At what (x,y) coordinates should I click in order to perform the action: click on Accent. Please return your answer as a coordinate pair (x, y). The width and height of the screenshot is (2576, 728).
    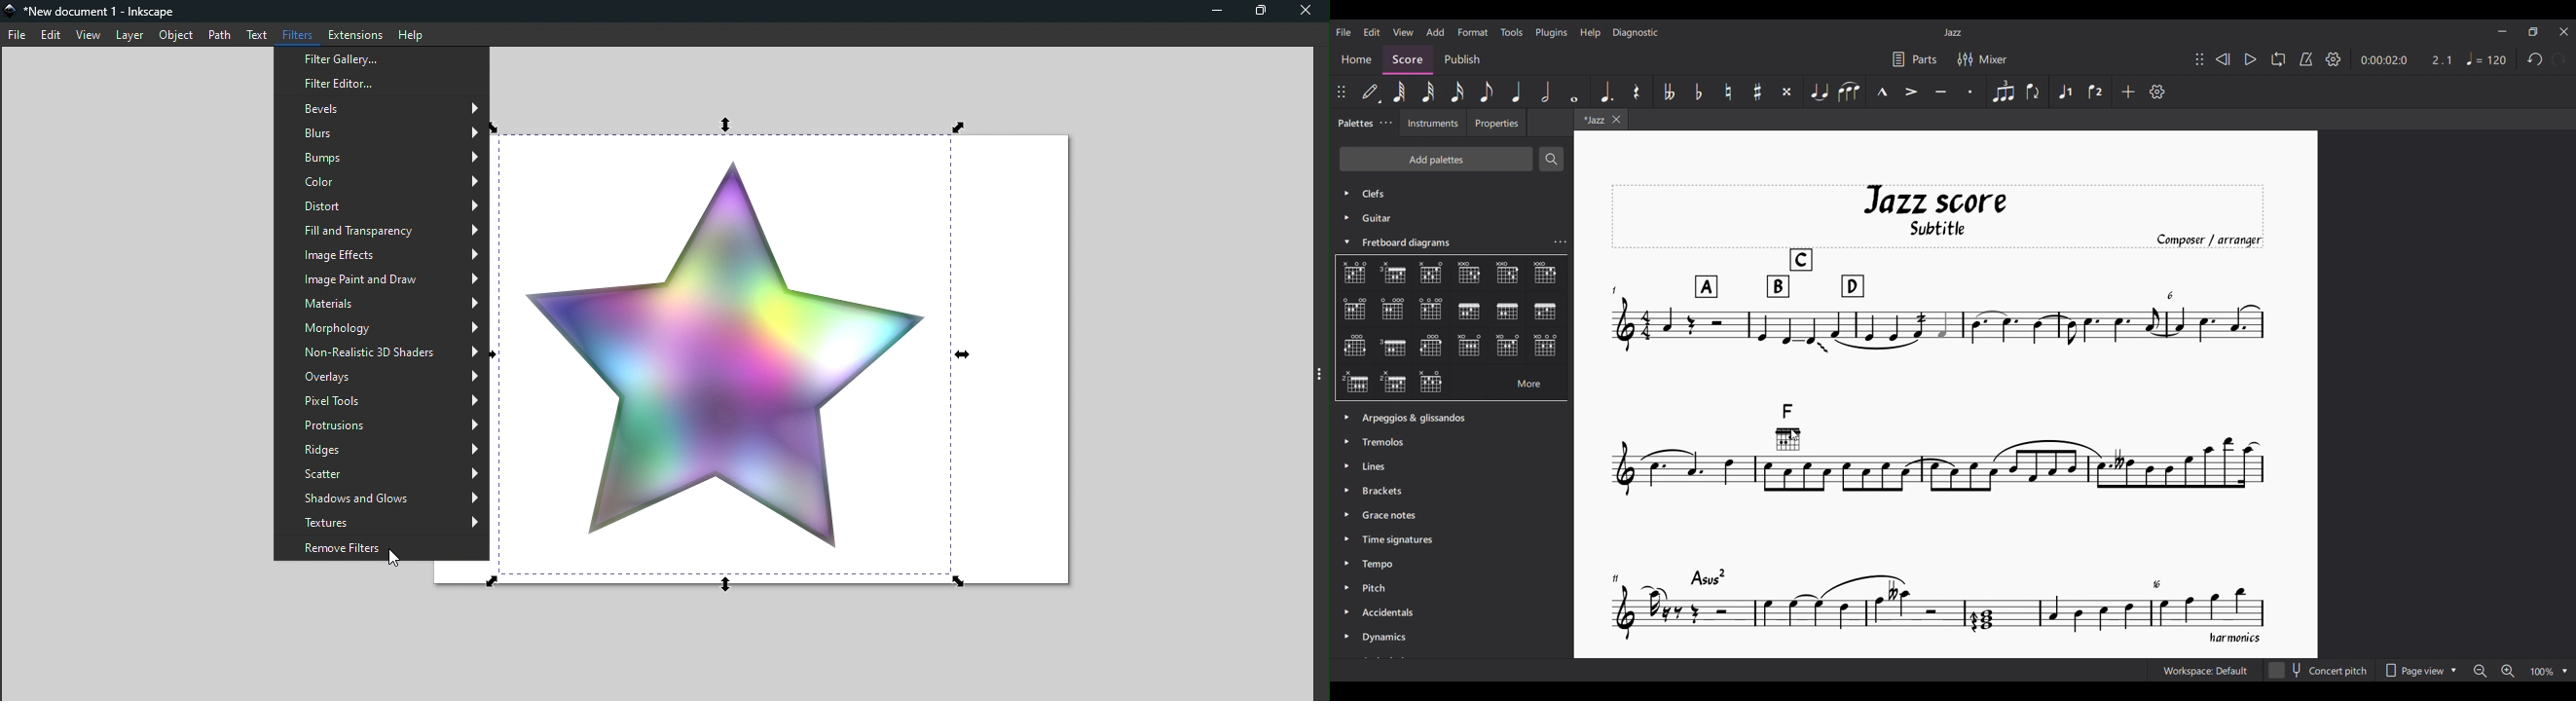
    Looking at the image, I should click on (1911, 92).